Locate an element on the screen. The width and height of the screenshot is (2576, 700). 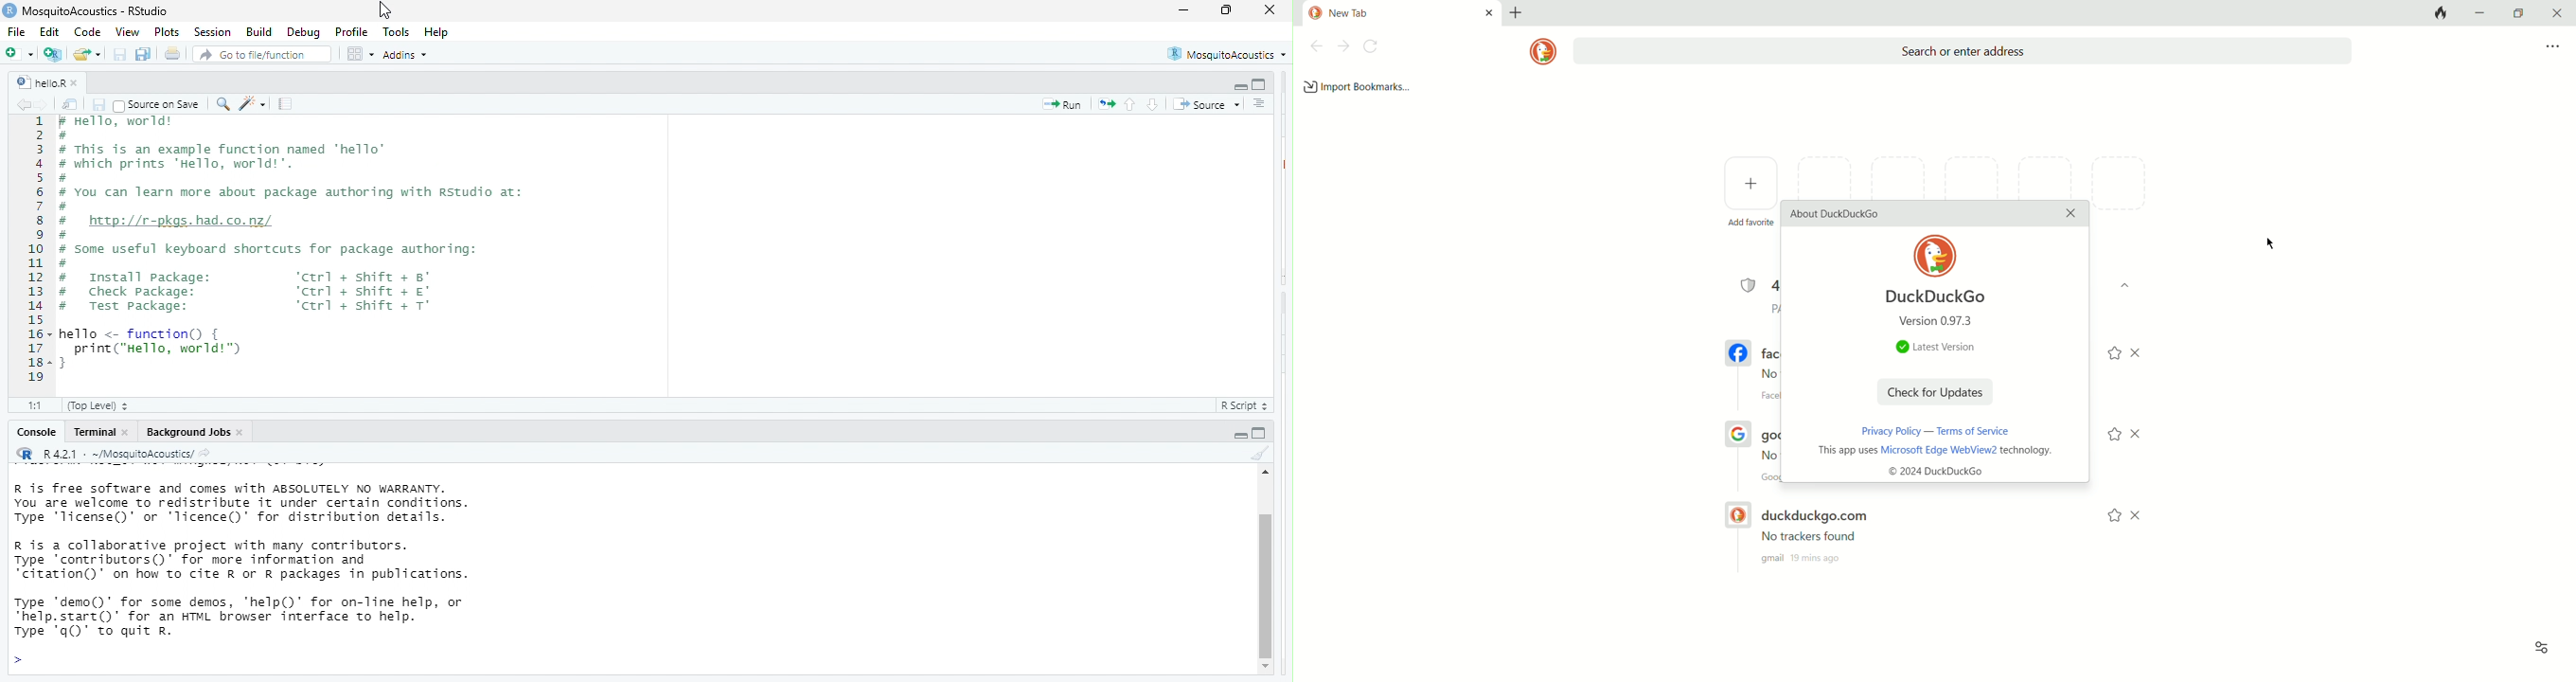
RScript  is located at coordinates (1239, 408).